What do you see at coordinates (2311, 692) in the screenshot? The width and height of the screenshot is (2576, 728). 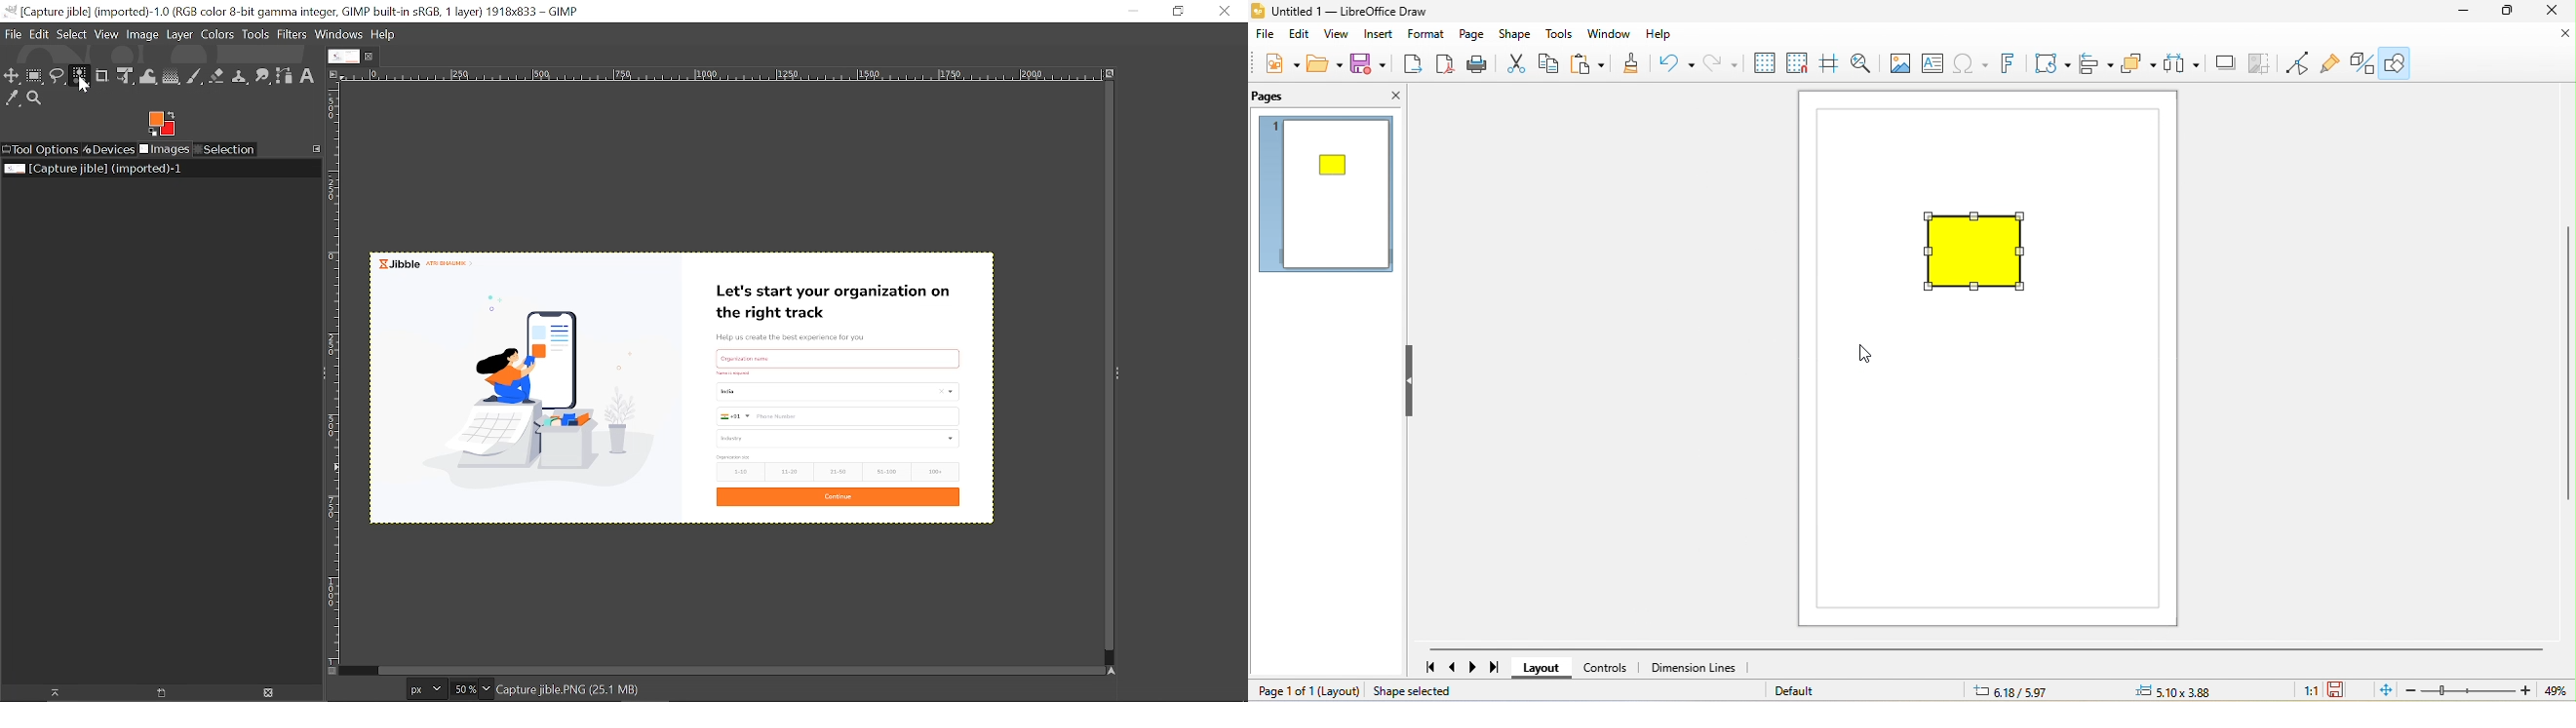 I see `1:1` at bounding box center [2311, 692].